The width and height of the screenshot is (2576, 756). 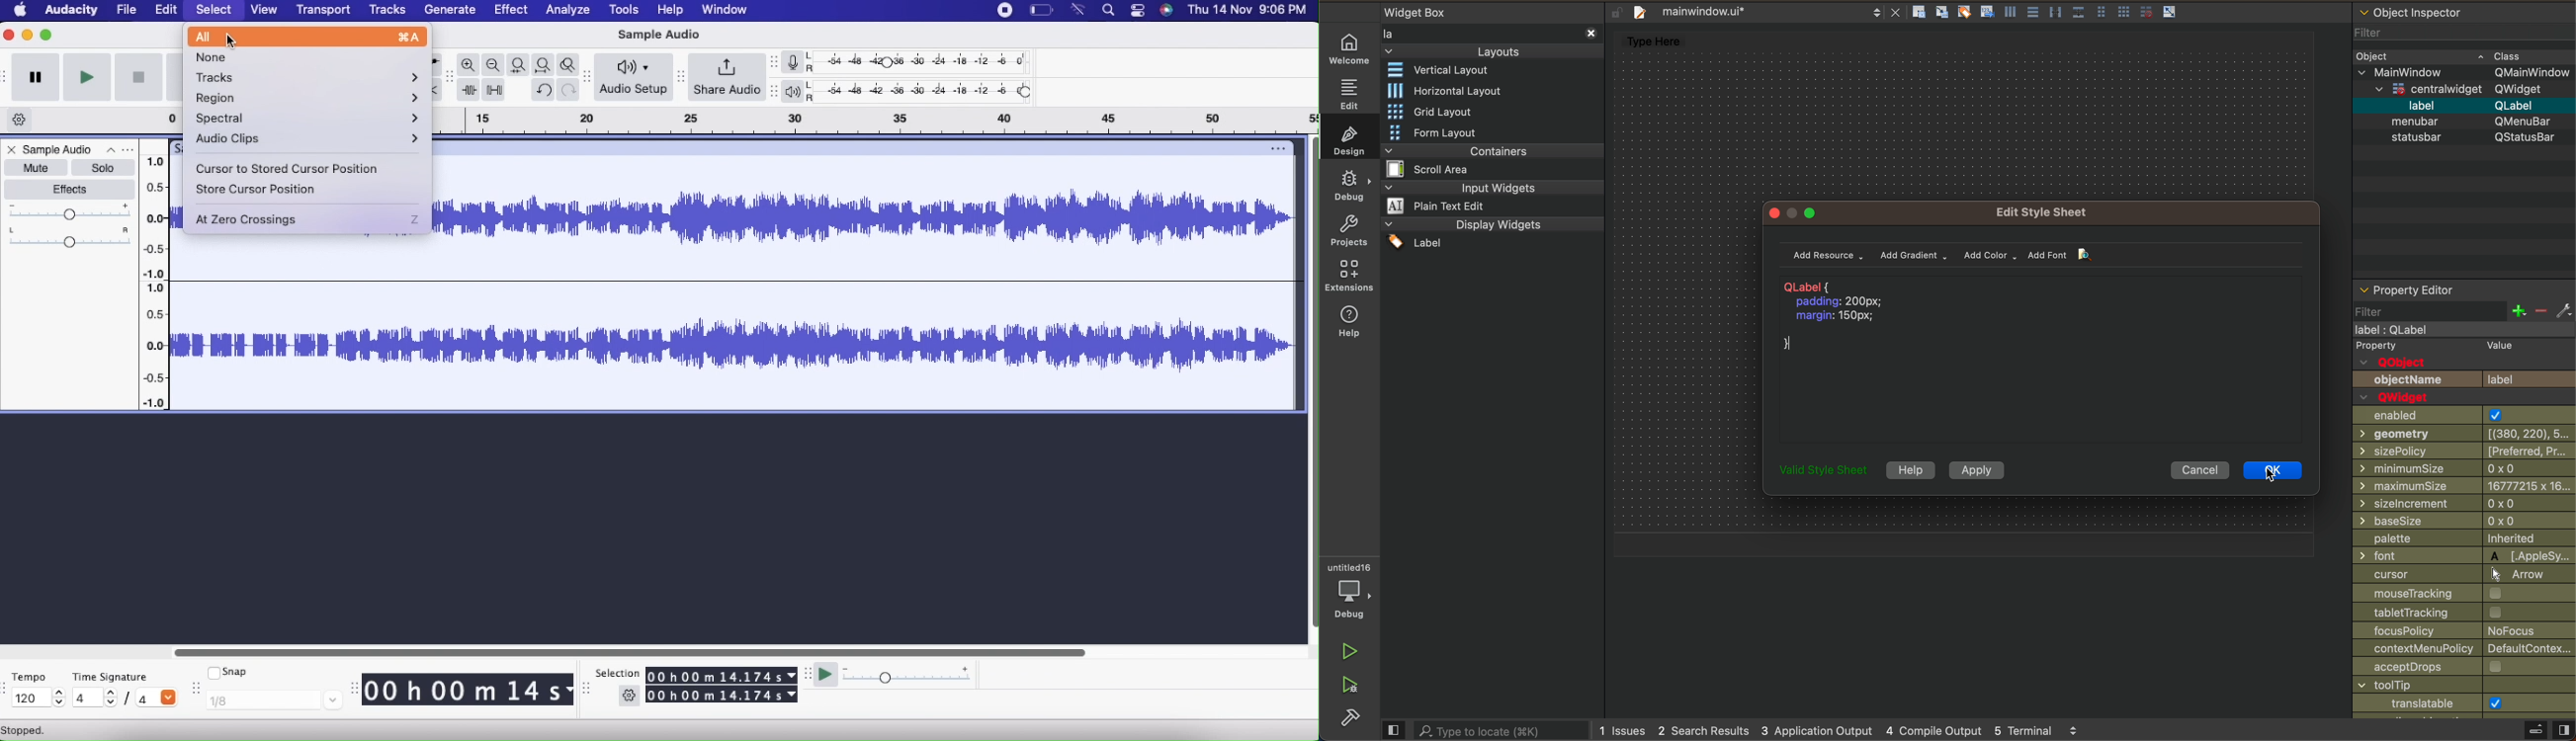 What do you see at coordinates (12, 150) in the screenshot?
I see `Close` at bounding box center [12, 150].